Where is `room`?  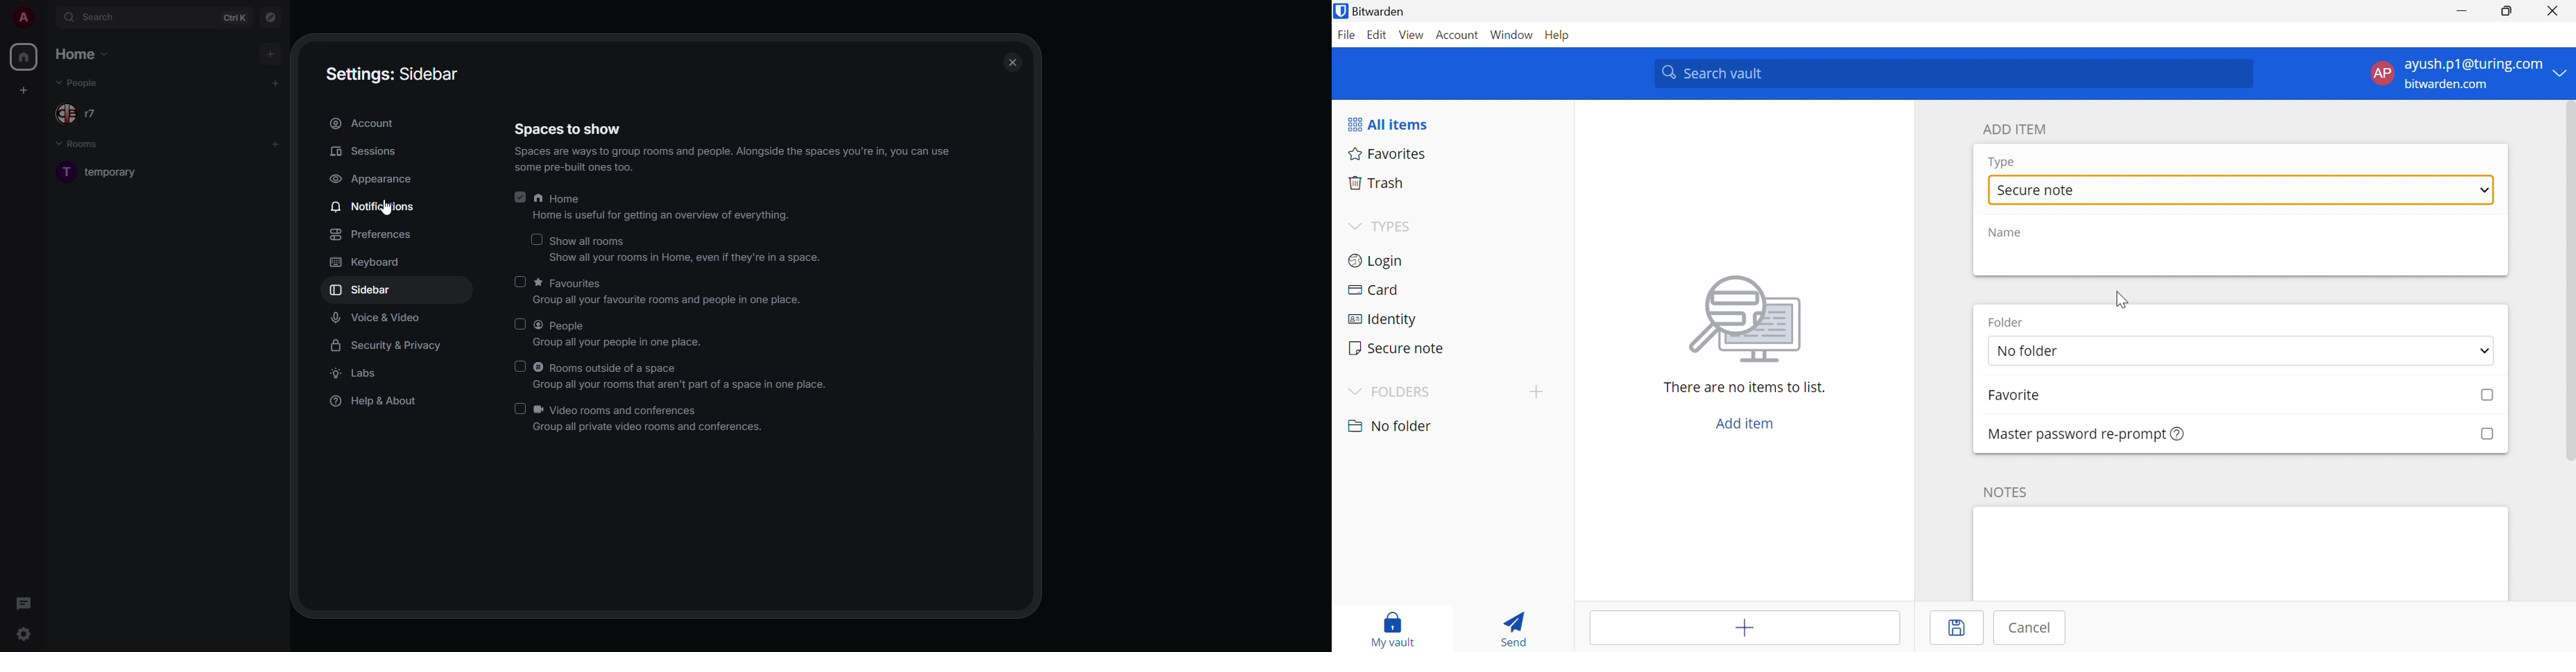
room is located at coordinates (110, 171).